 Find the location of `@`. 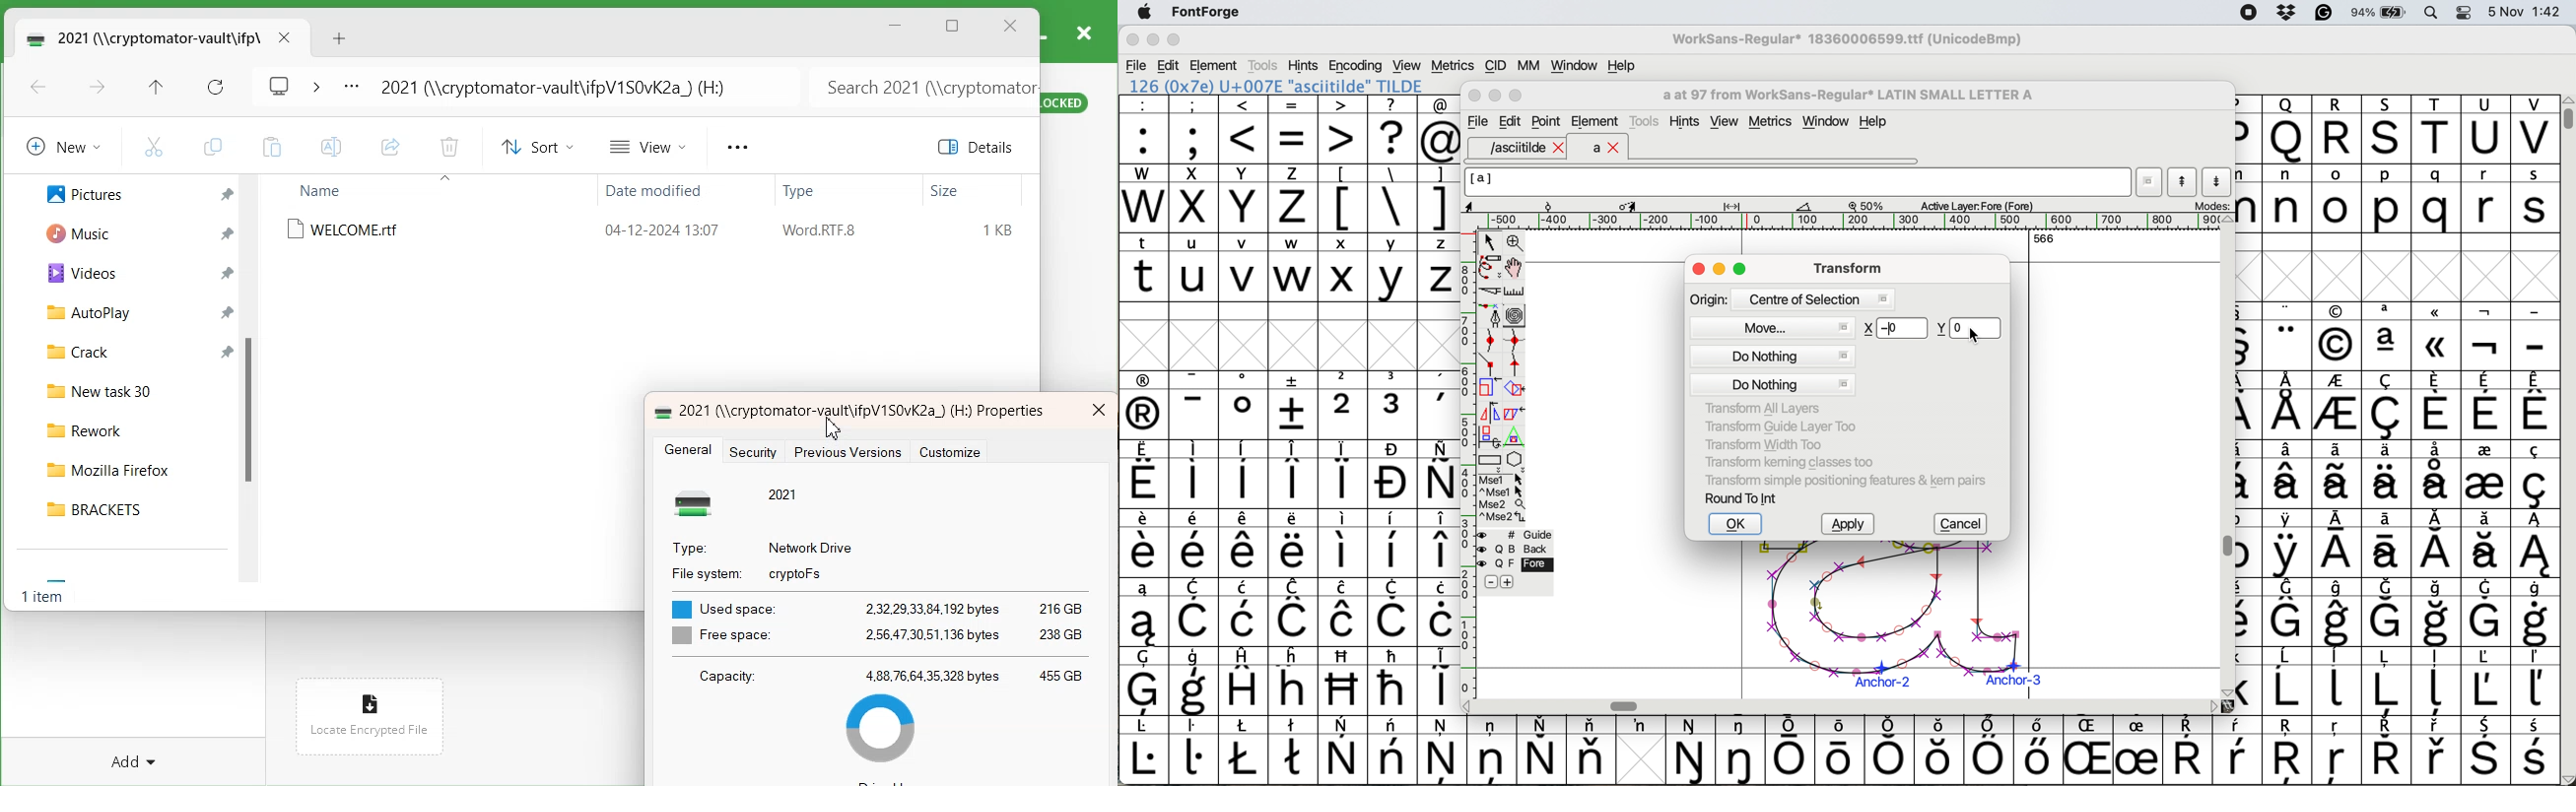

@ is located at coordinates (1440, 130).